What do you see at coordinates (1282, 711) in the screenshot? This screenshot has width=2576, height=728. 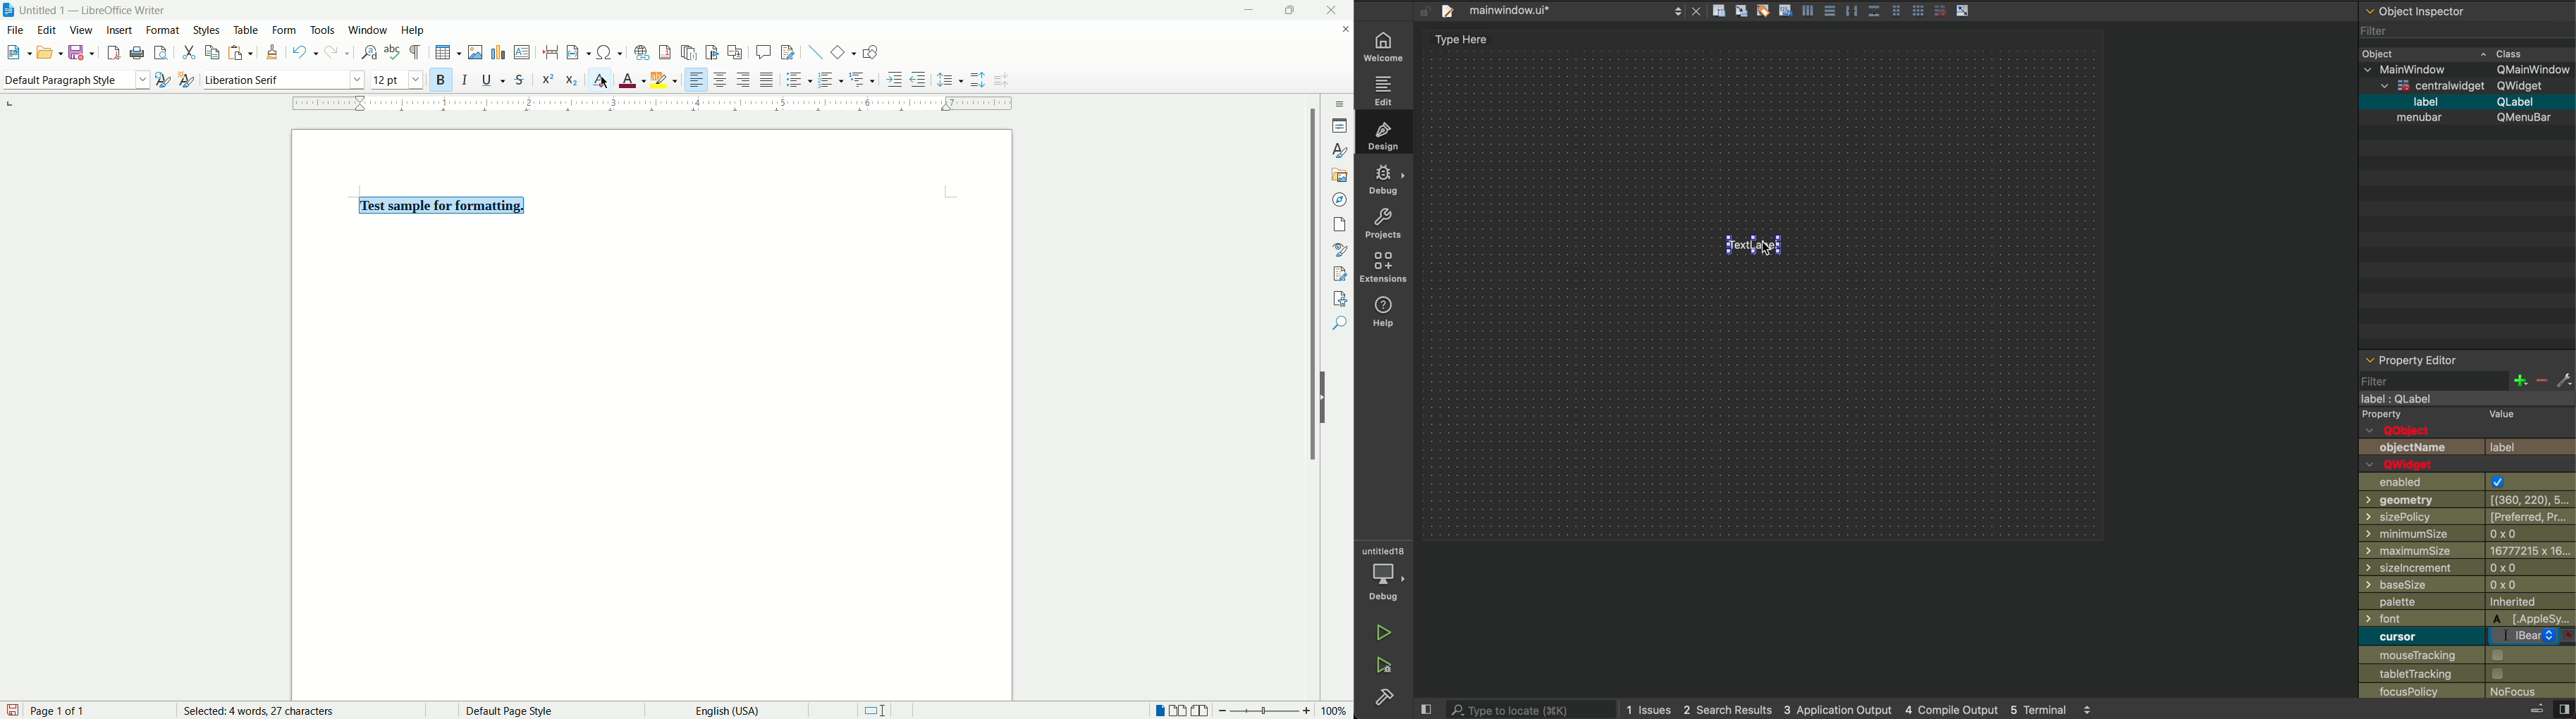 I see `zoom factor` at bounding box center [1282, 711].